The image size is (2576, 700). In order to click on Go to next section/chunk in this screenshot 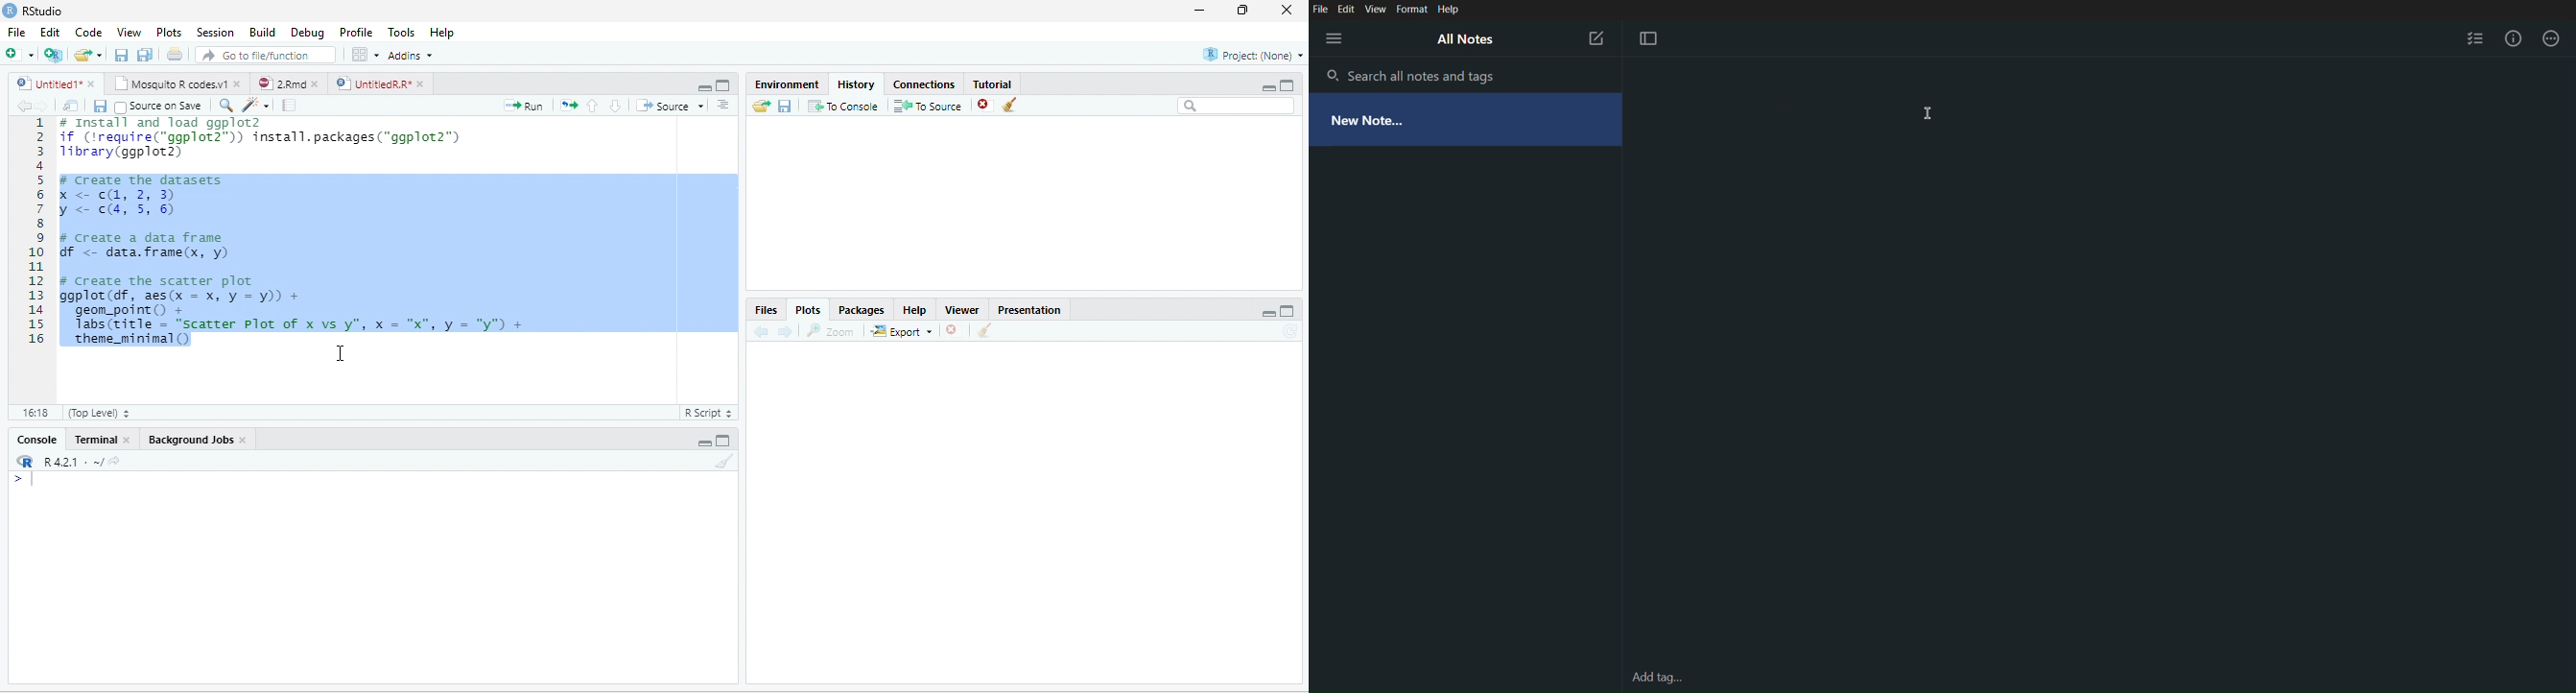, I will do `click(615, 106)`.